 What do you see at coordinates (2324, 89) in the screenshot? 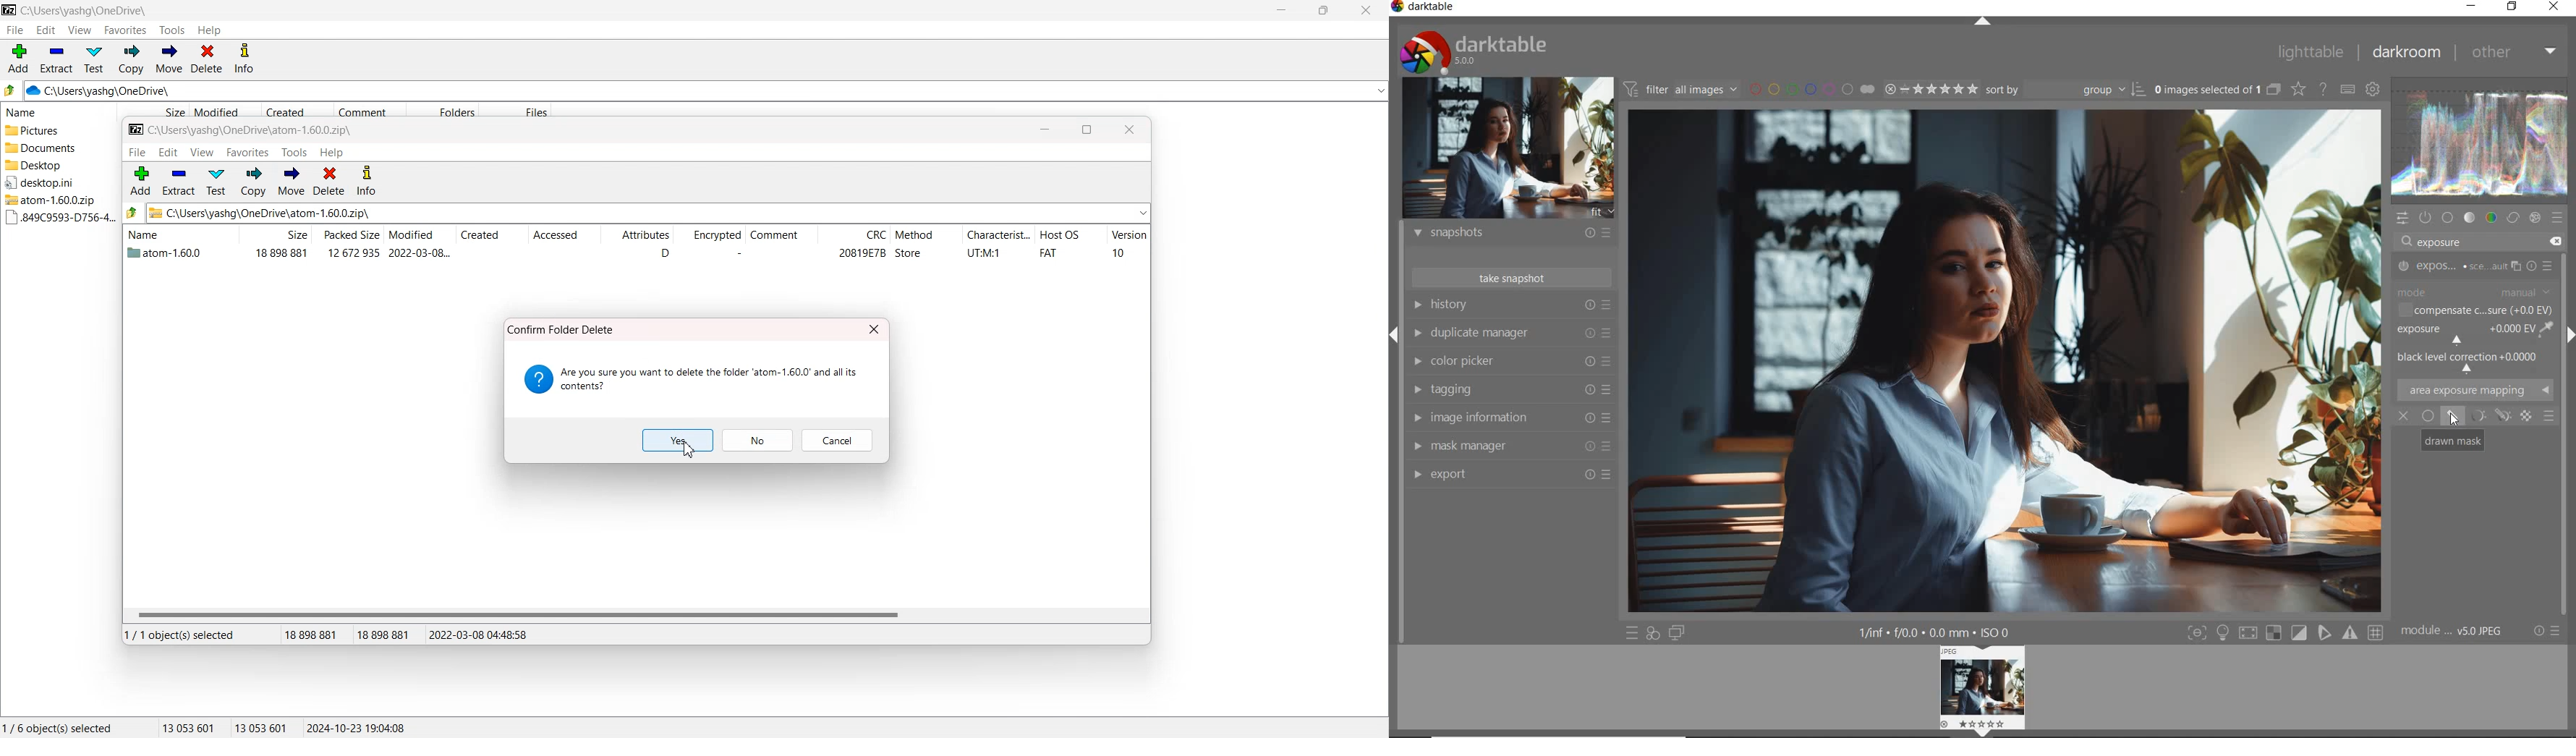
I see `enable online help` at bounding box center [2324, 89].